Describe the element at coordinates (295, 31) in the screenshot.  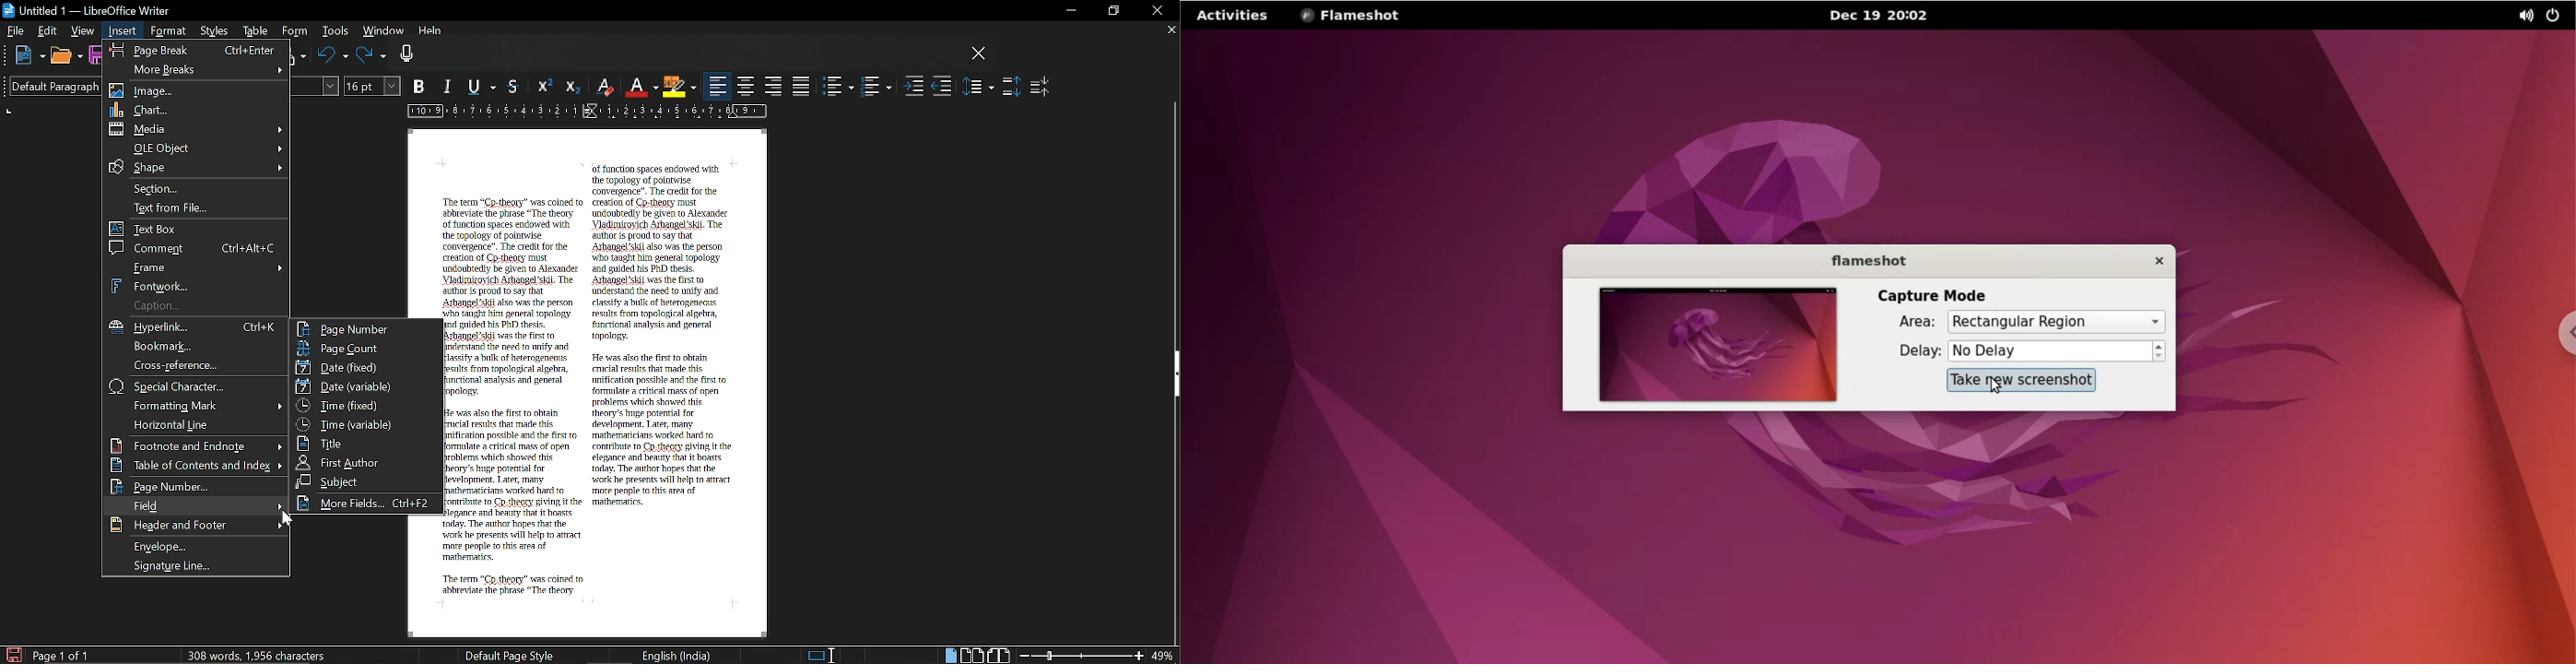
I see `Form` at that location.